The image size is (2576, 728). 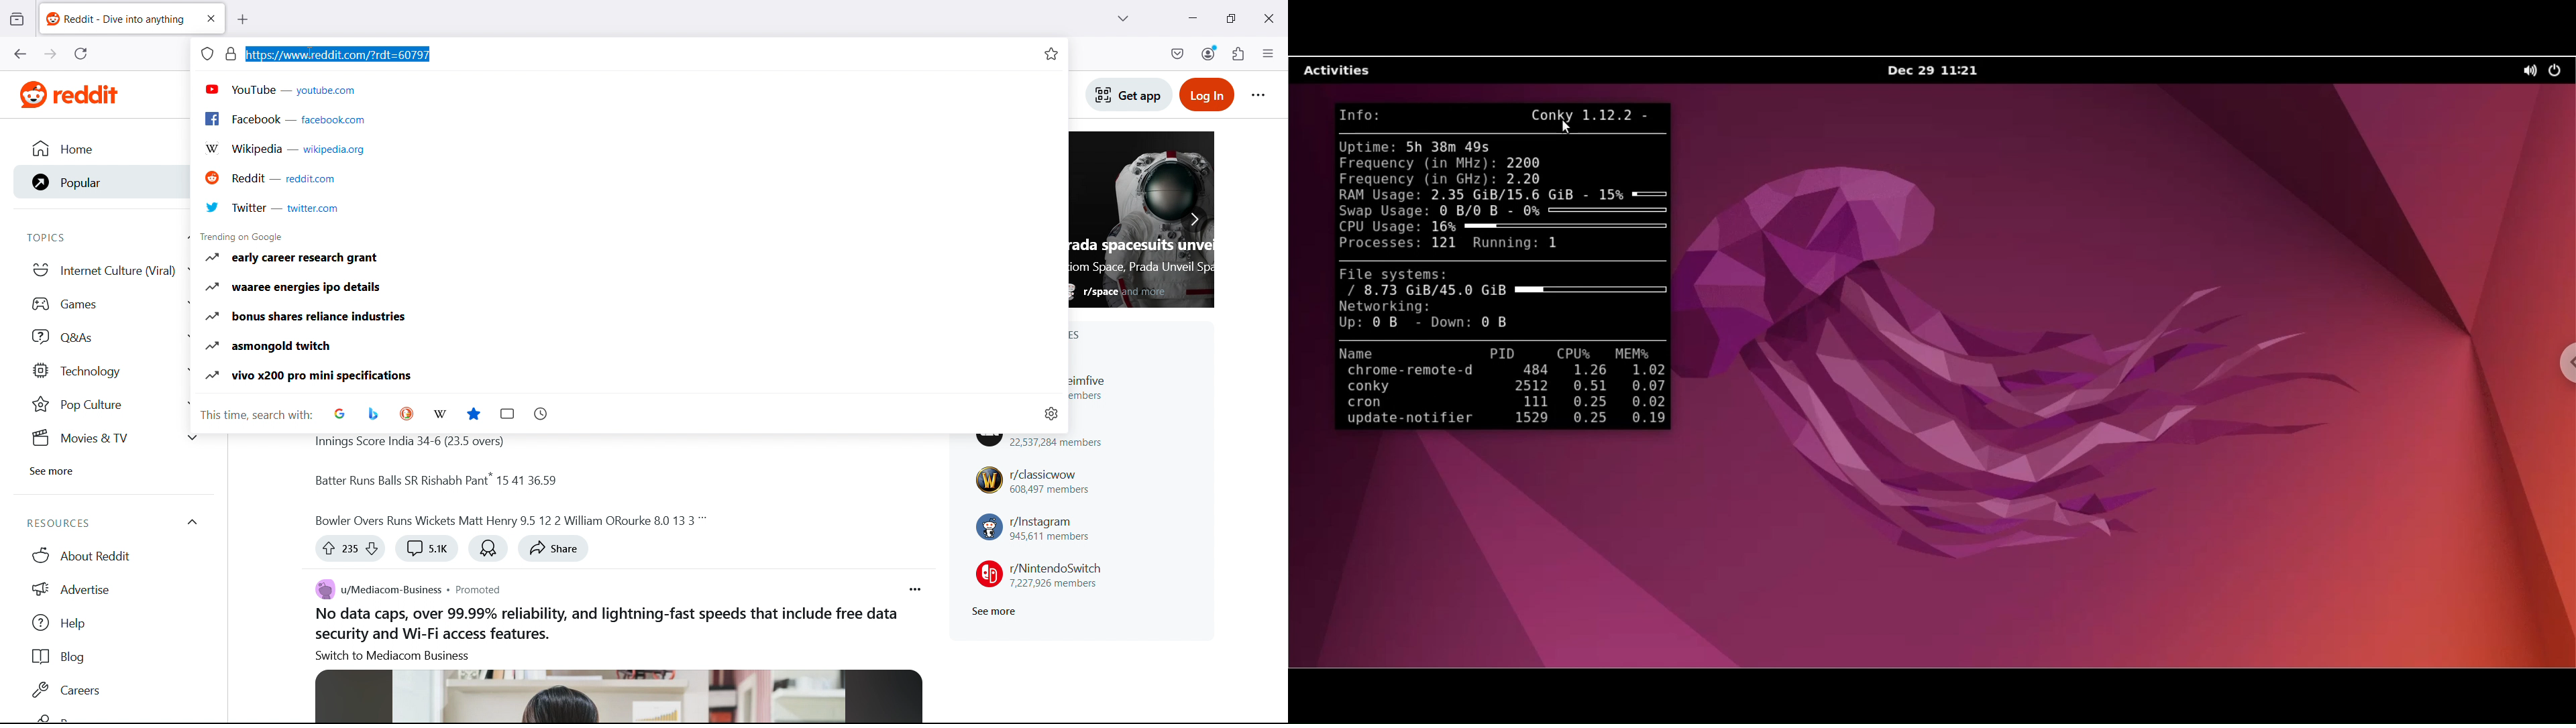 What do you see at coordinates (408, 414) in the screenshot?
I see `Choose Duckduckgo` at bounding box center [408, 414].